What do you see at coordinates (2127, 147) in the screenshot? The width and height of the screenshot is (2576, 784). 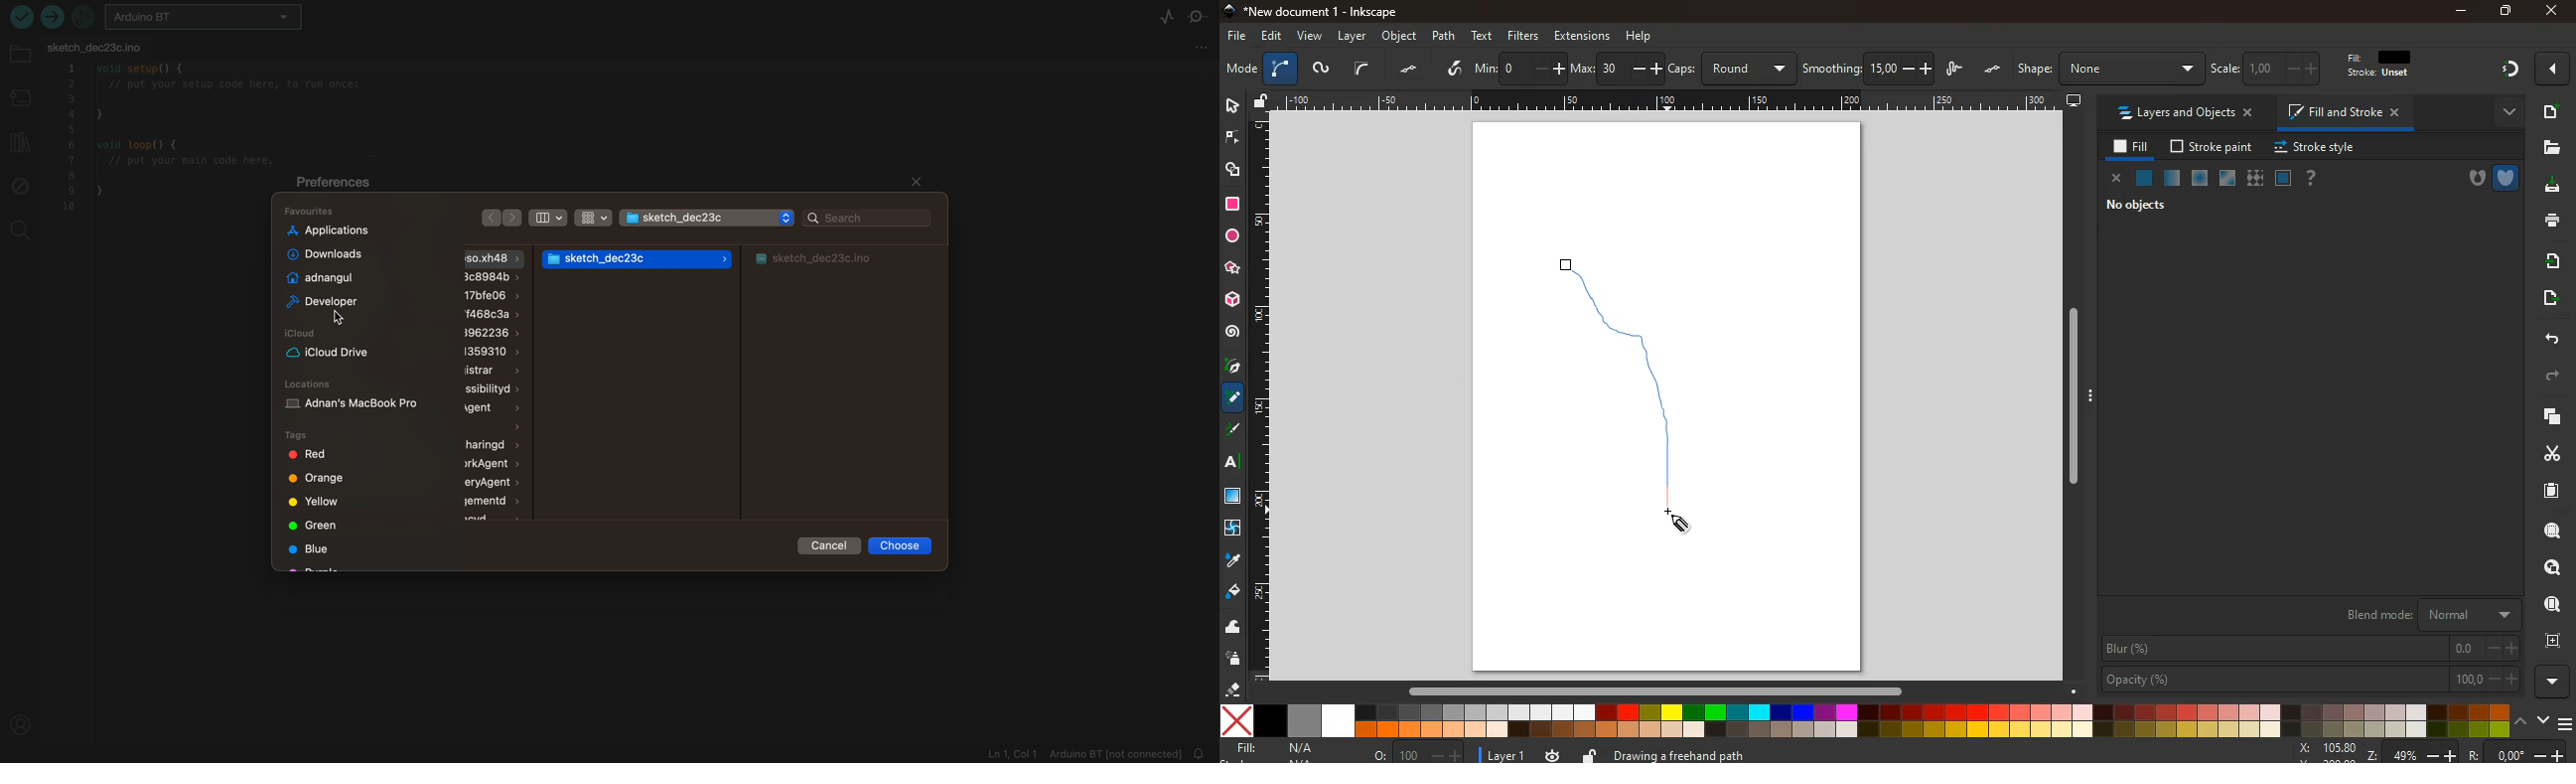 I see `fill` at bounding box center [2127, 147].